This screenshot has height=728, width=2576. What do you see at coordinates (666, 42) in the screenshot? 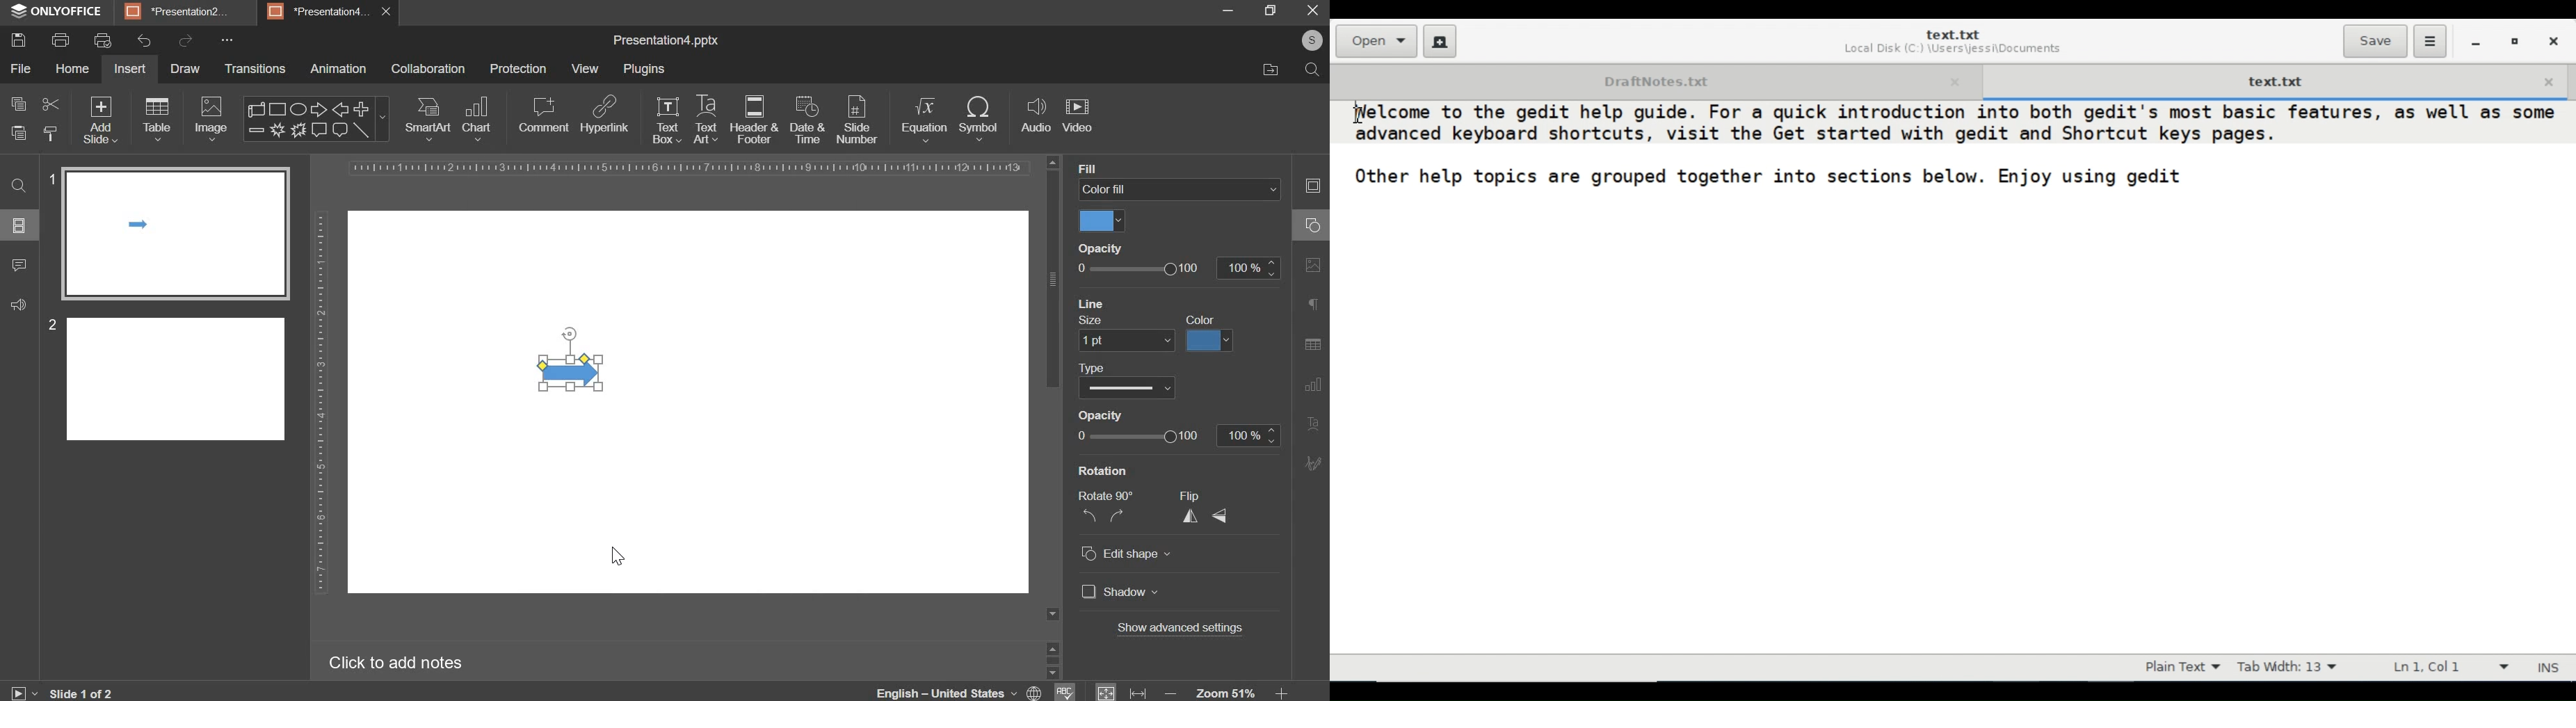
I see `presentation name` at bounding box center [666, 42].